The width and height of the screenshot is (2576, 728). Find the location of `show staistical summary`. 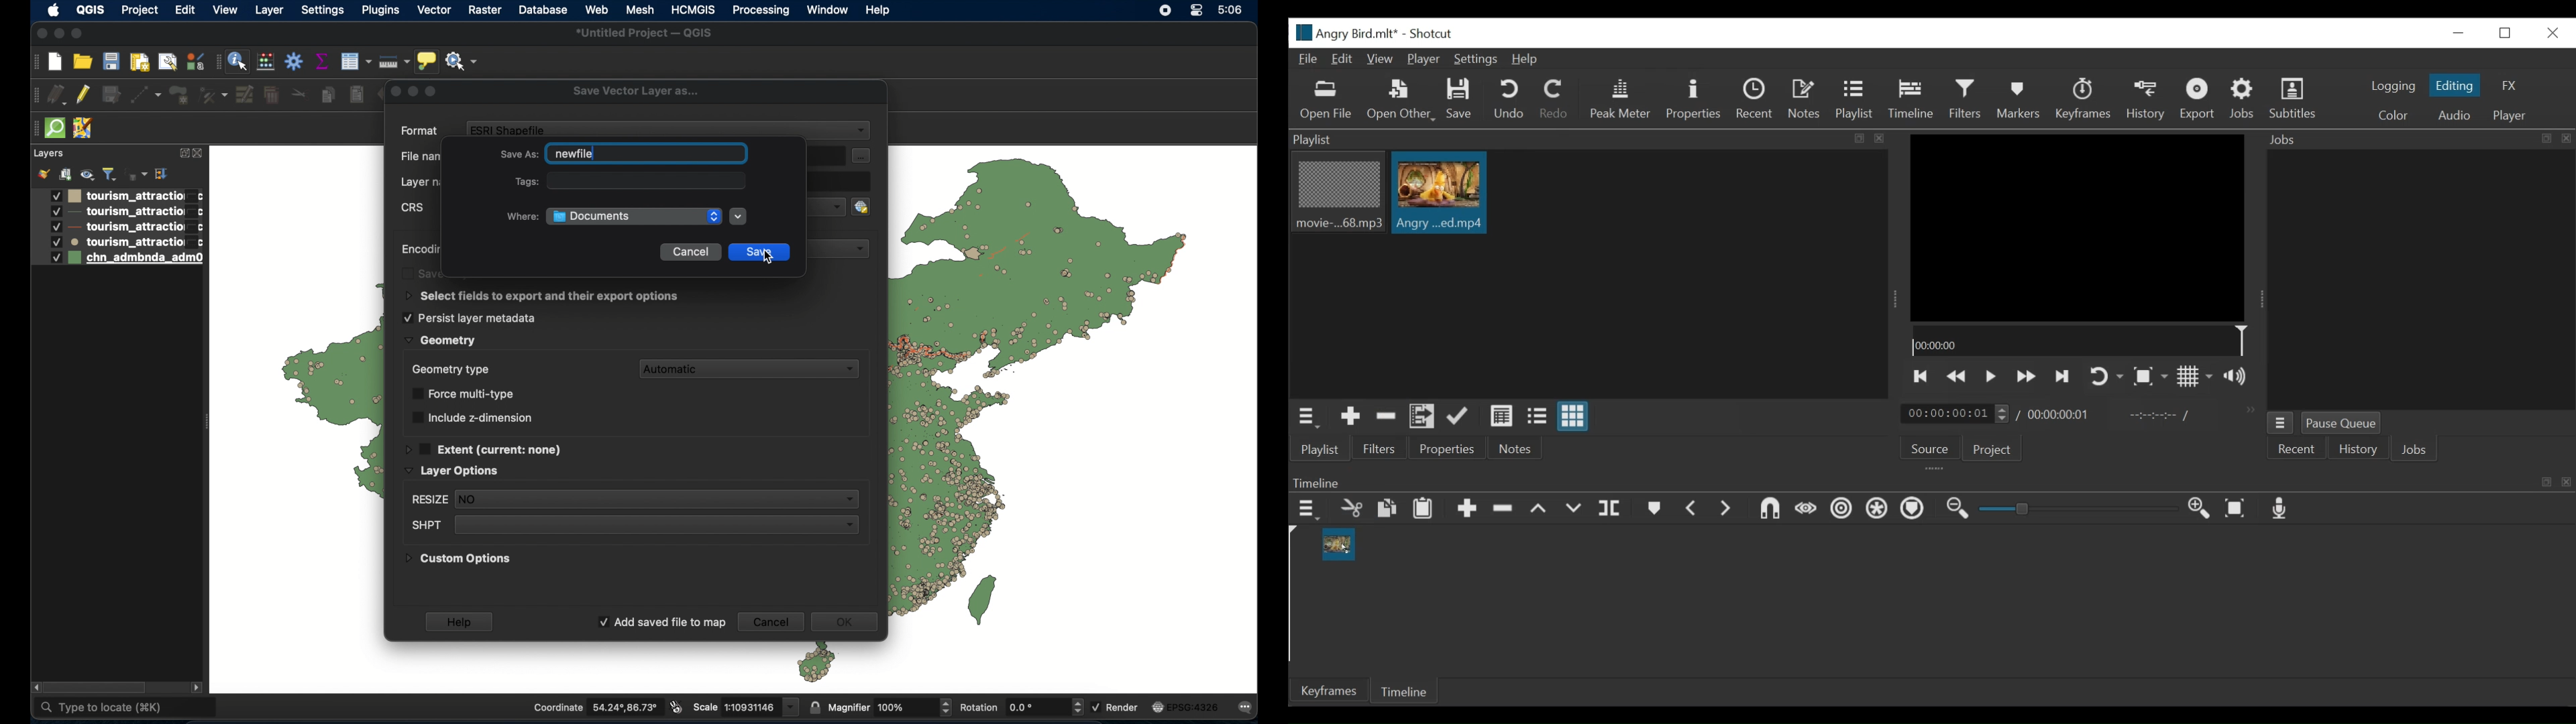

show staistical summary is located at coordinates (322, 61).